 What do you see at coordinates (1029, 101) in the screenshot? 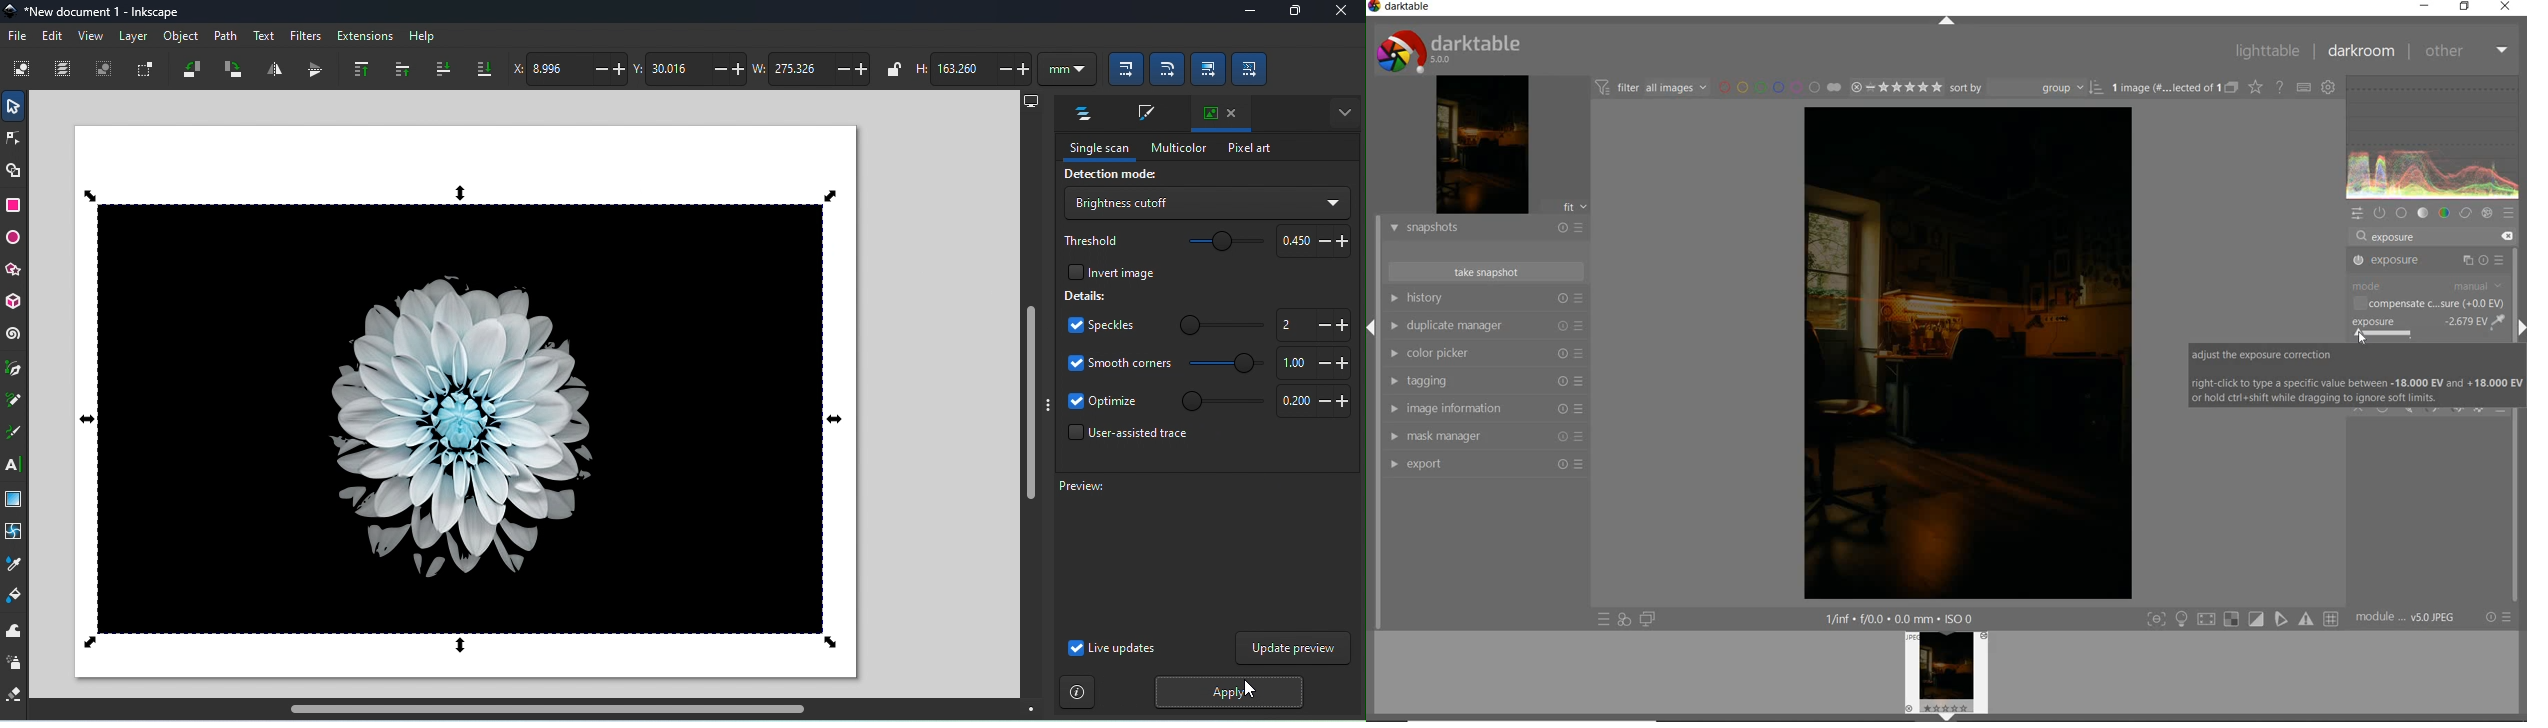
I see `Display options` at bounding box center [1029, 101].